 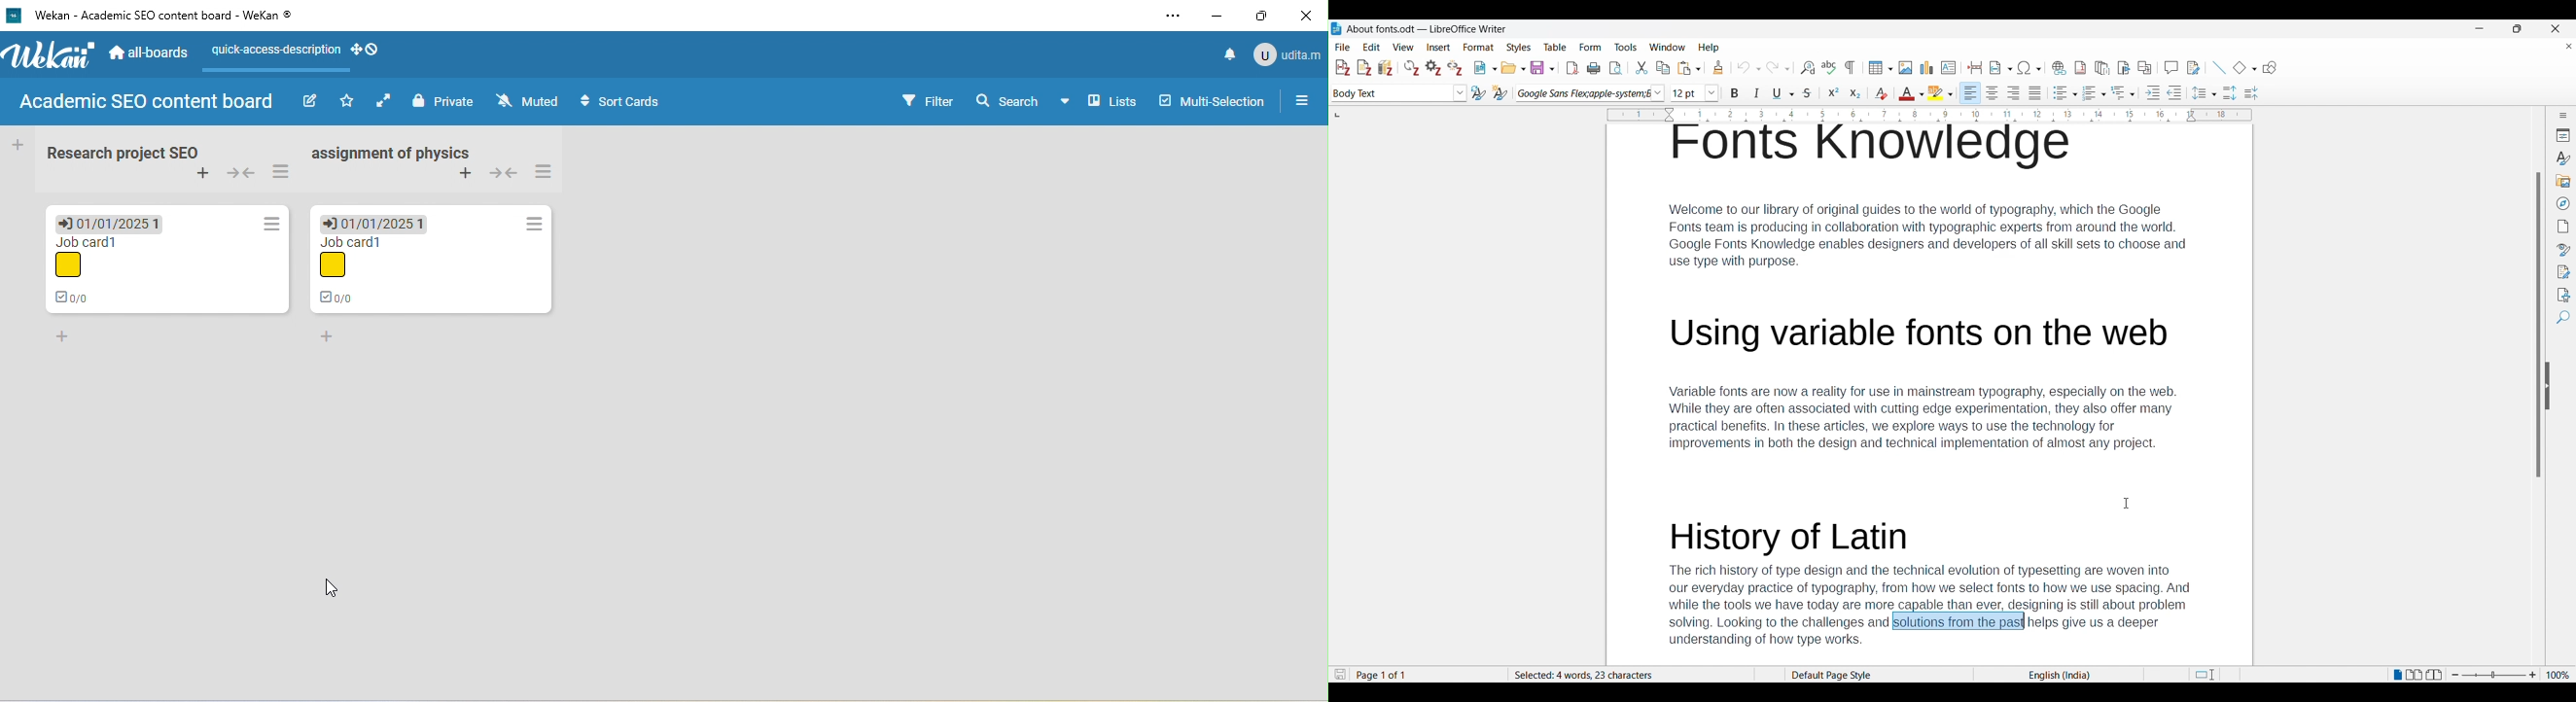 I want to click on Special character options and current selection, so click(x=2030, y=68).